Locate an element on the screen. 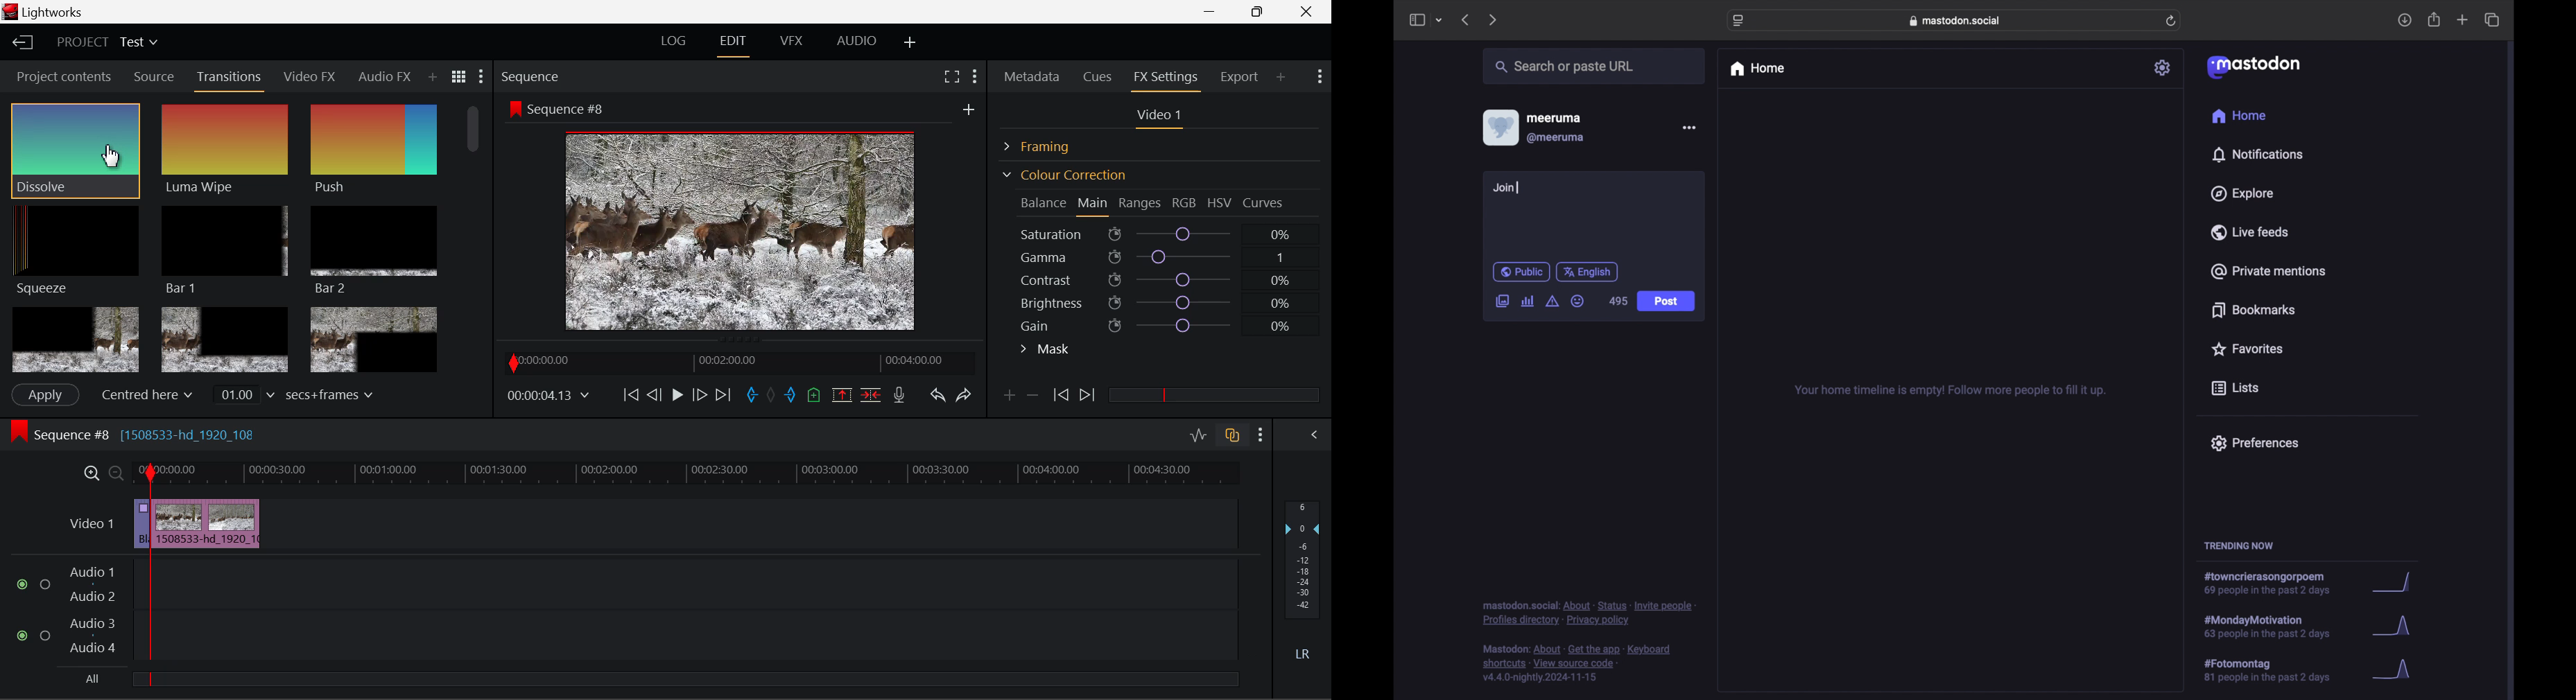 Image resolution: width=2576 pixels, height=700 pixels. Audio Input Fields is located at coordinates (627, 611).